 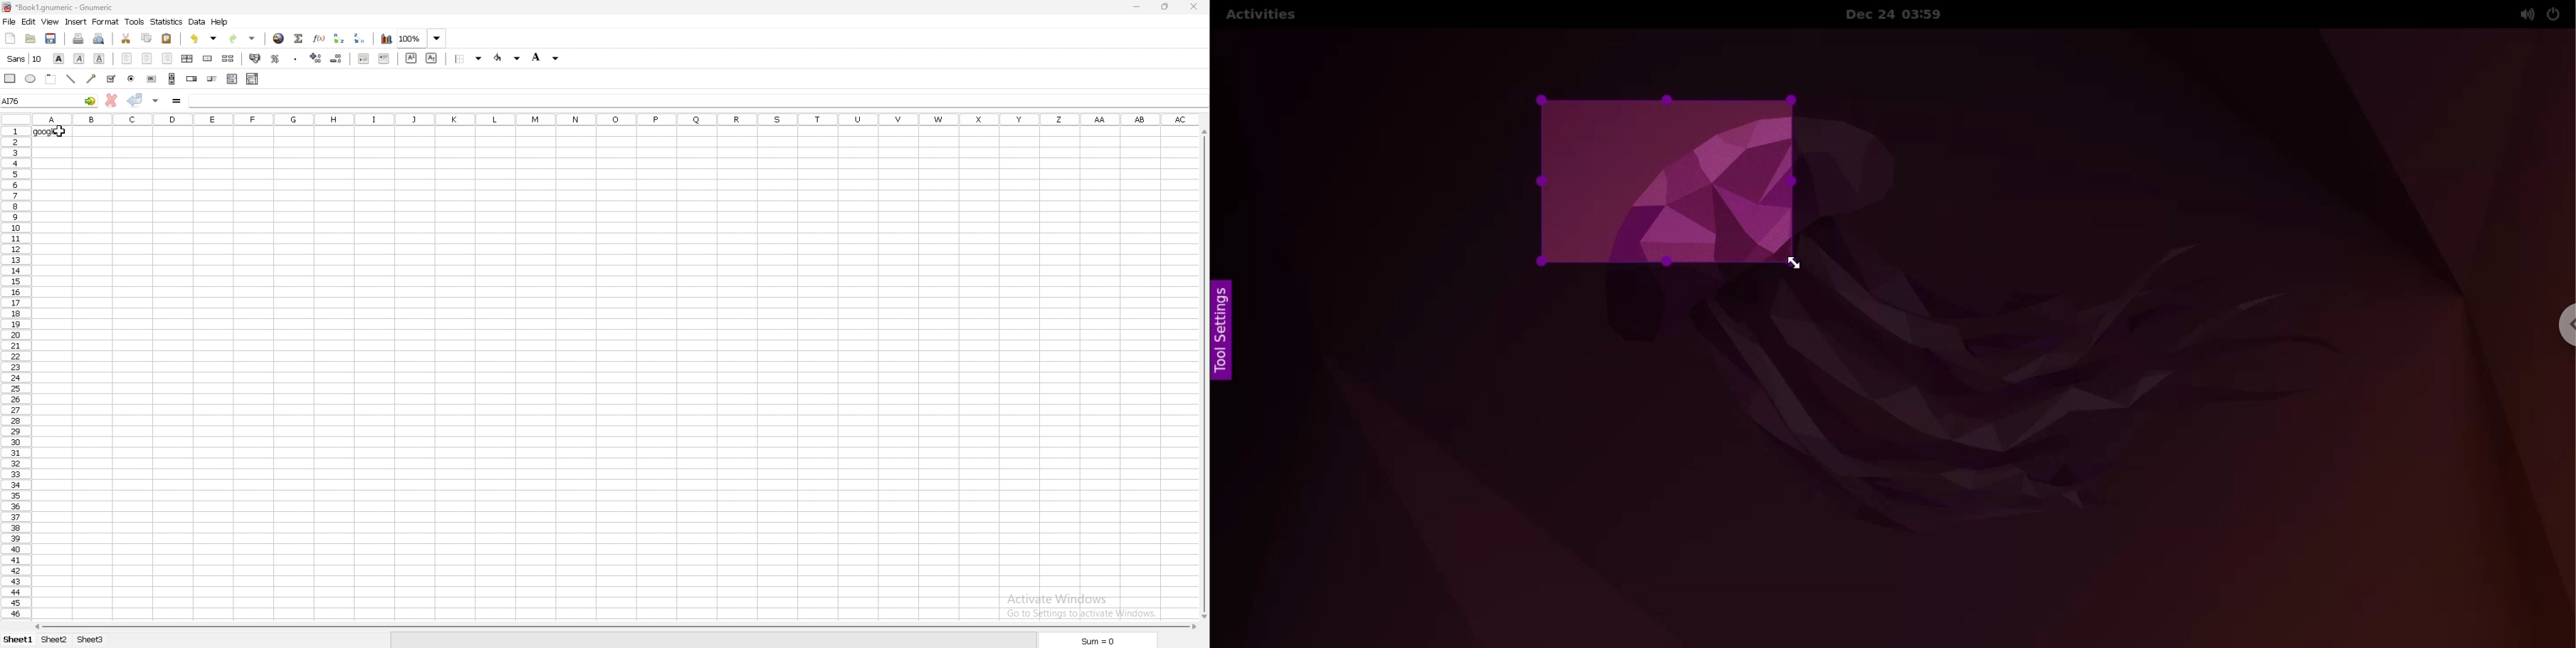 I want to click on list, so click(x=232, y=79).